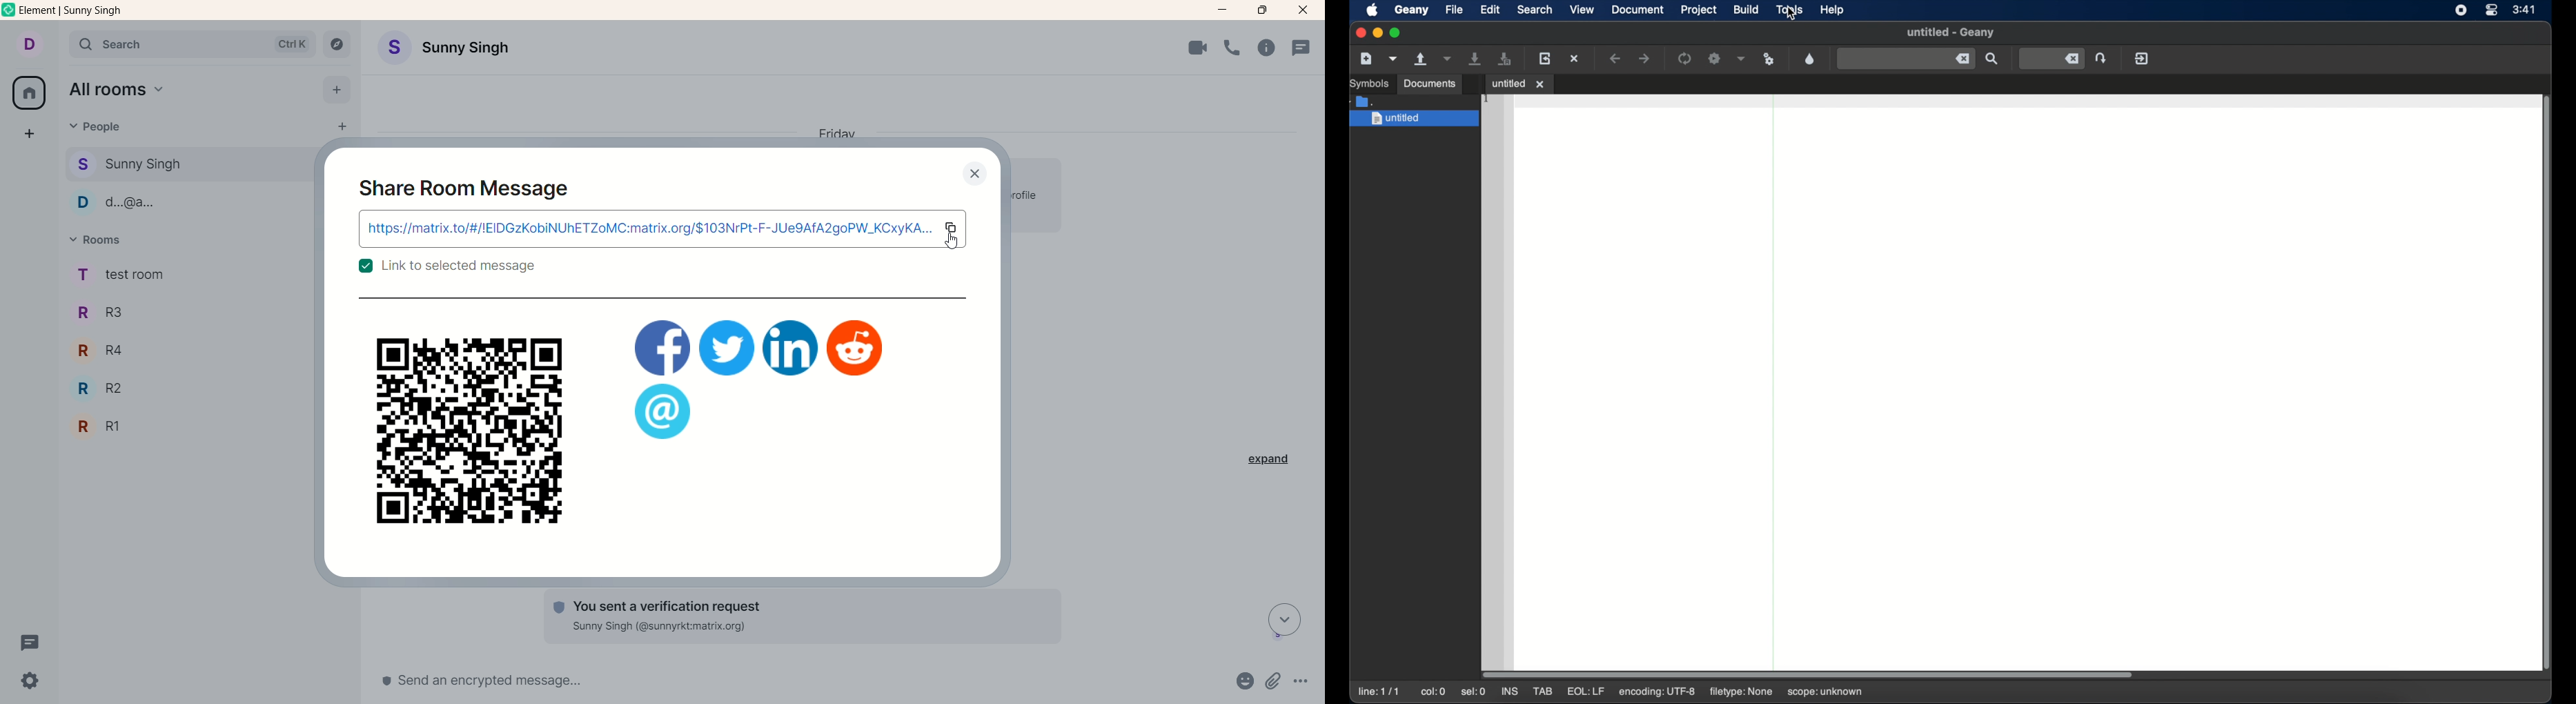 This screenshot has width=2576, height=728. What do you see at coordinates (1270, 461) in the screenshot?
I see `expand` at bounding box center [1270, 461].